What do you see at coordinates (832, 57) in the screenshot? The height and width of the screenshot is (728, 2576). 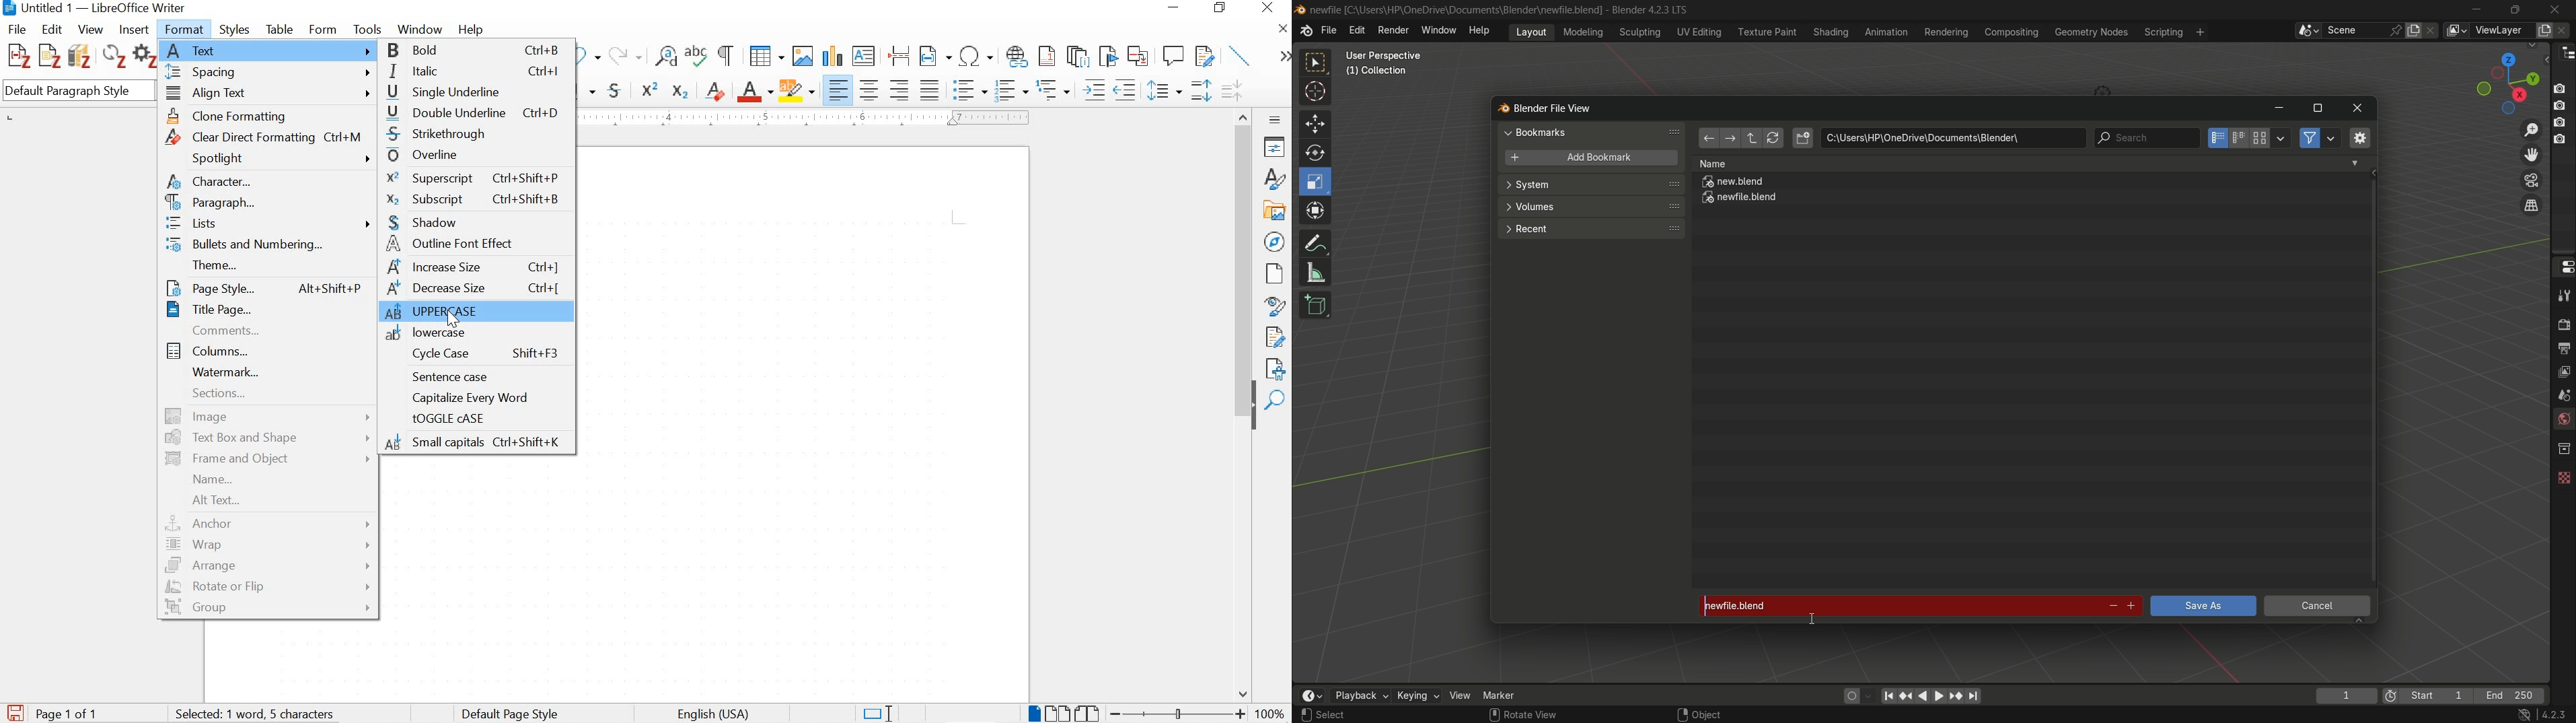 I see `insert chart` at bounding box center [832, 57].